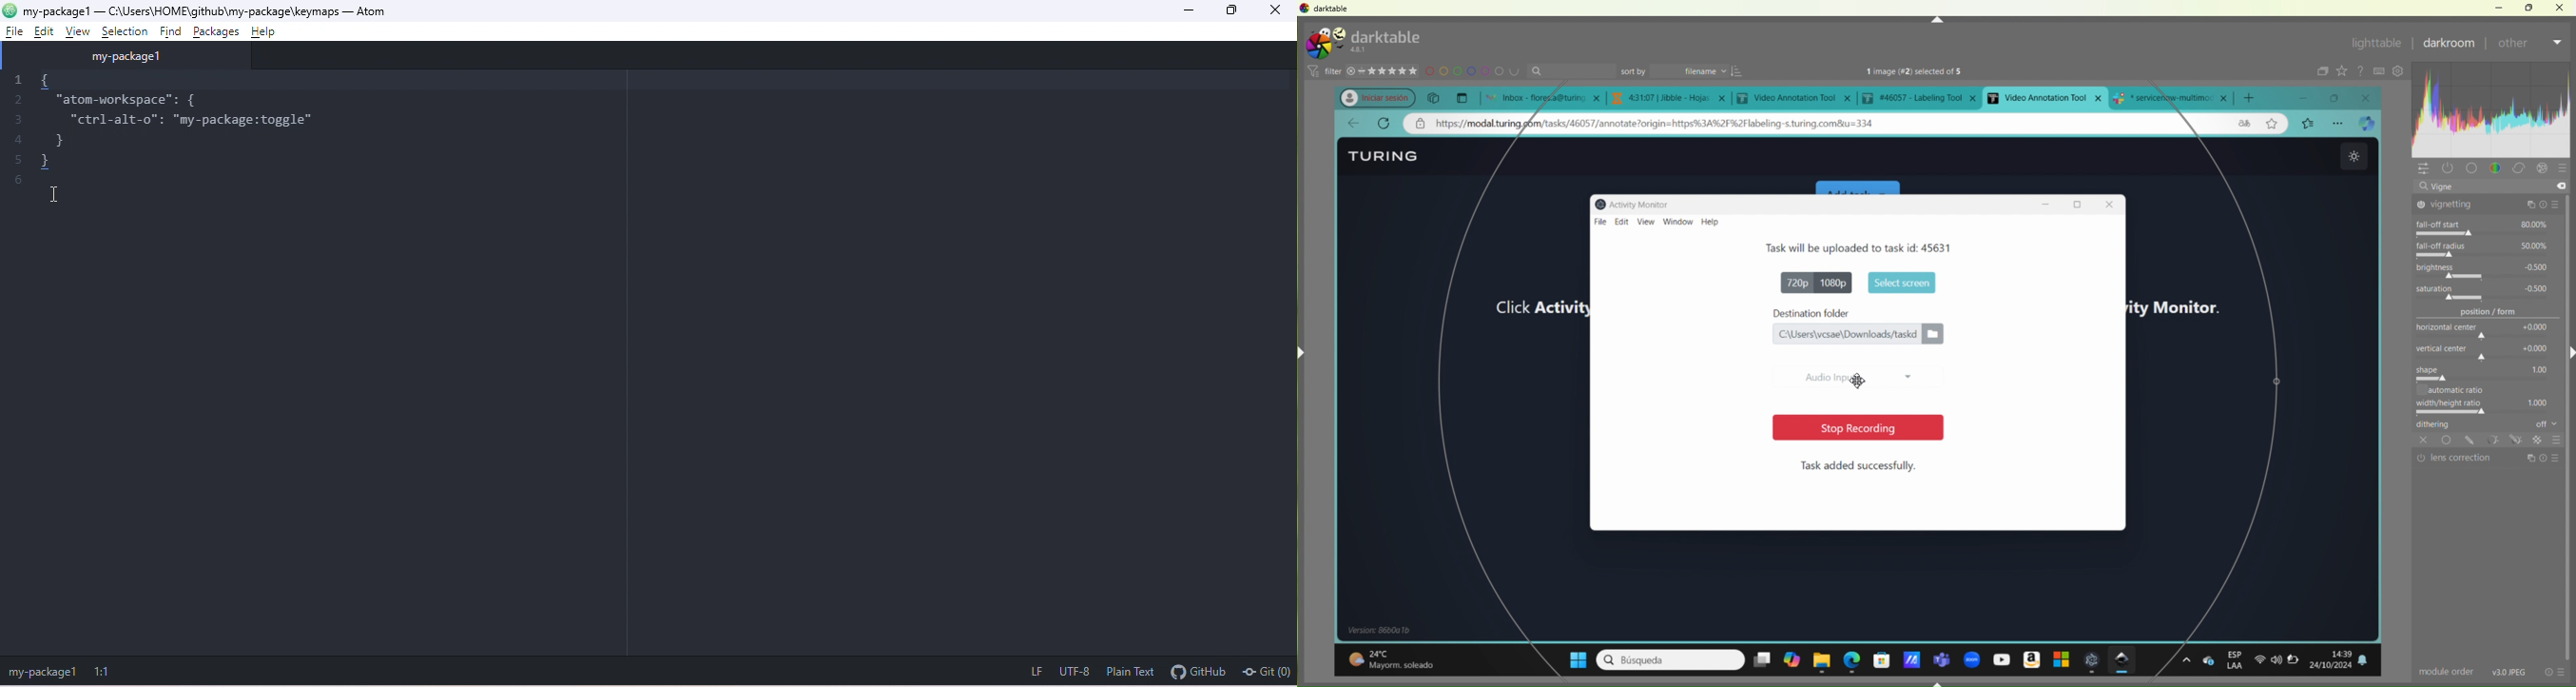 The height and width of the screenshot is (700, 2576). What do you see at coordinates (2486, 249) in the screenshot?
I see `fall-off radius` at bounding box center [2486, 249].